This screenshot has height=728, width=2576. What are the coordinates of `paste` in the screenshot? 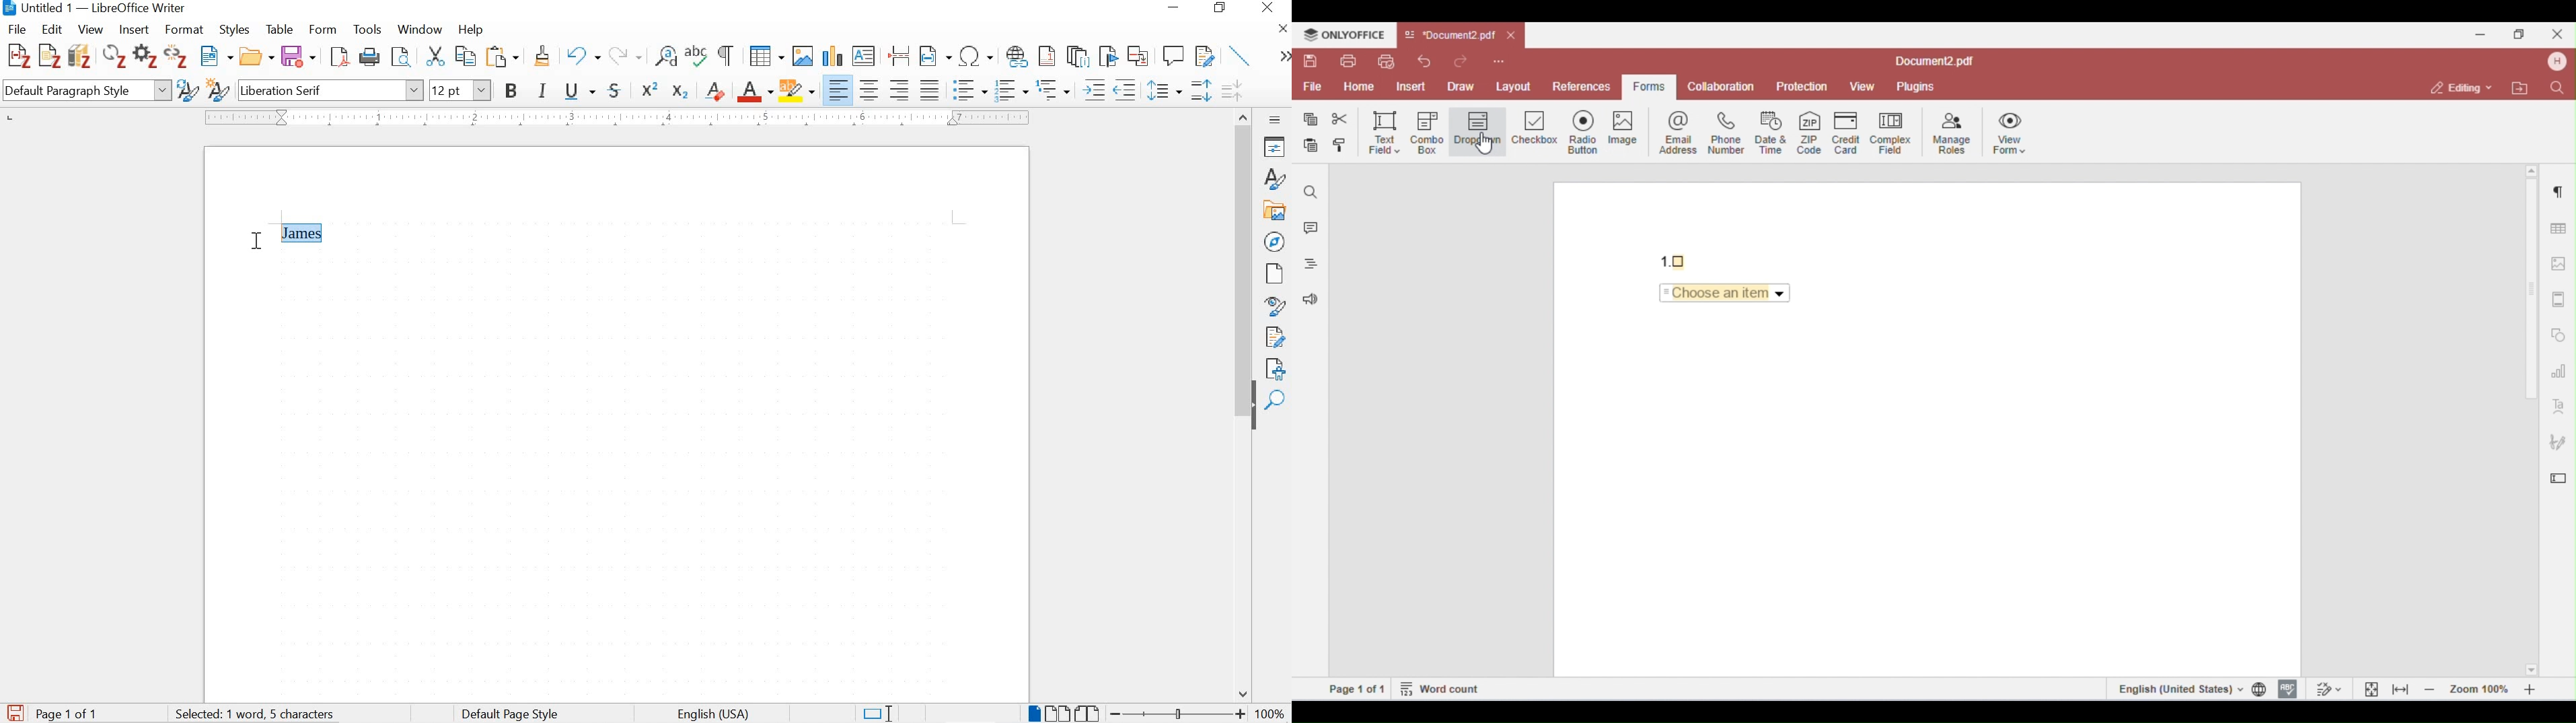 It's located at (506, 57).